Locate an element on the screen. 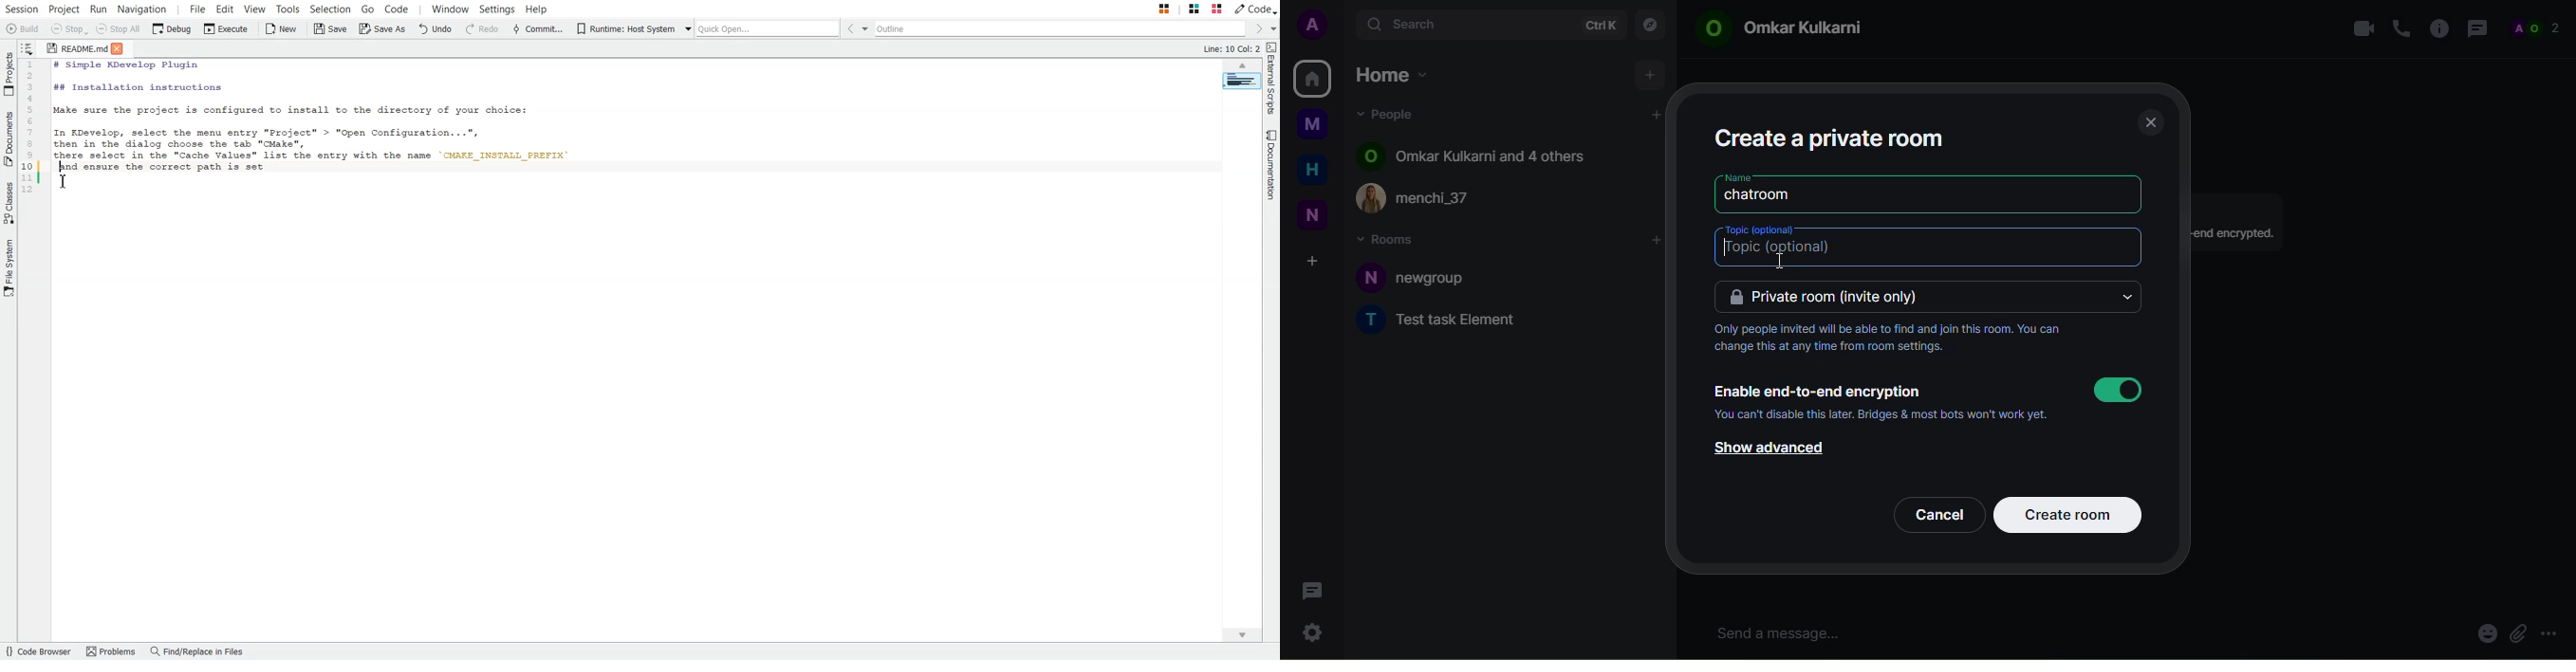 This screenshot has height=672, width=2576. rooms is located at coordinates (1389, 238).